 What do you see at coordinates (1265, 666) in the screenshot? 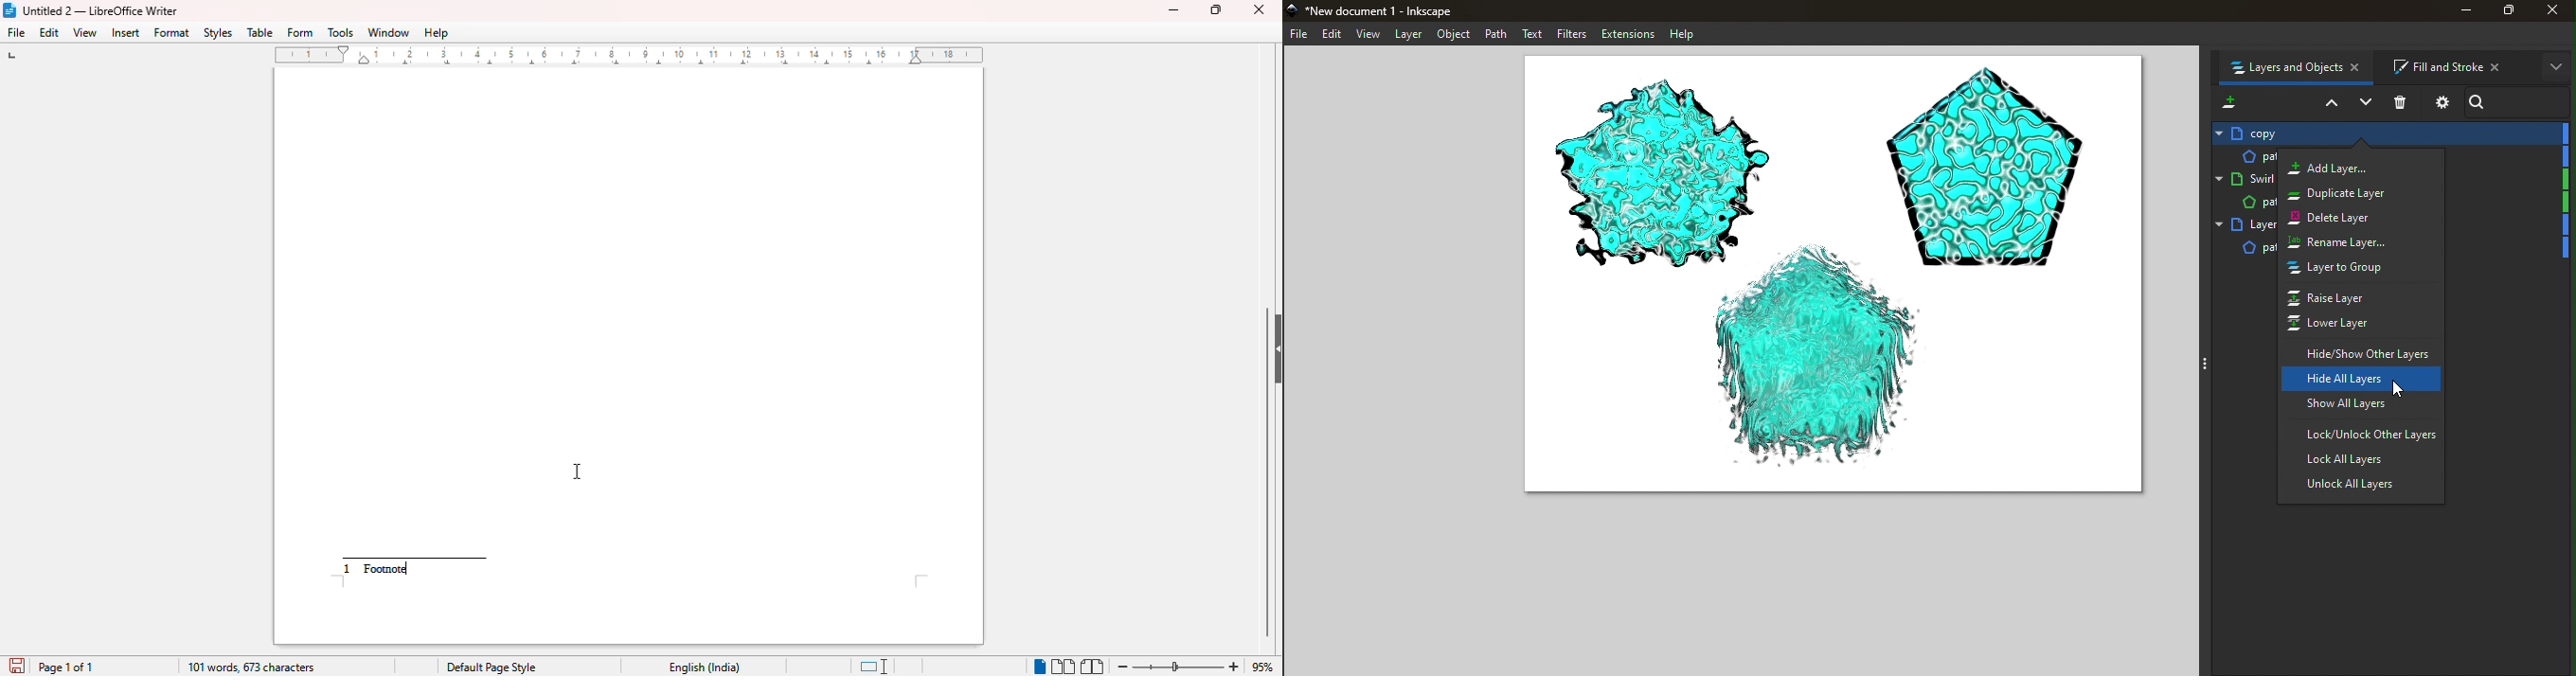
I see `95% (current zoom level)` at bounding box center [1265, 666].